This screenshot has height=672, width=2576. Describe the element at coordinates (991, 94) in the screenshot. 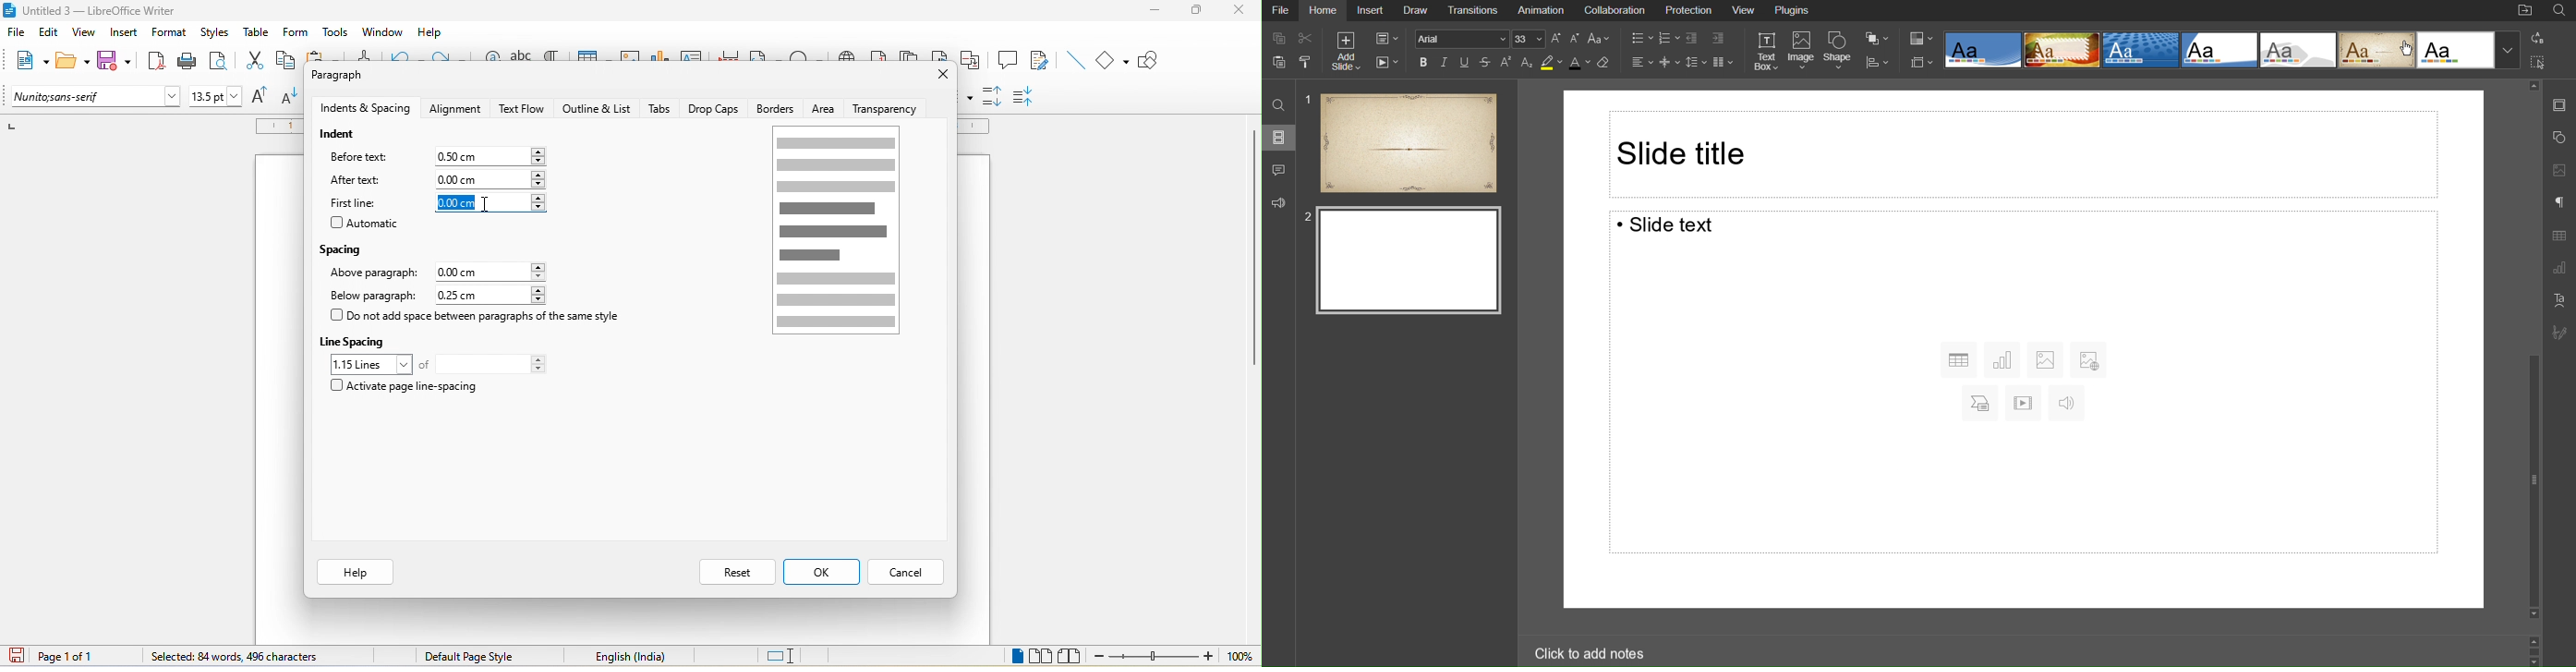

I see `increase paragraph spacing` at that location.